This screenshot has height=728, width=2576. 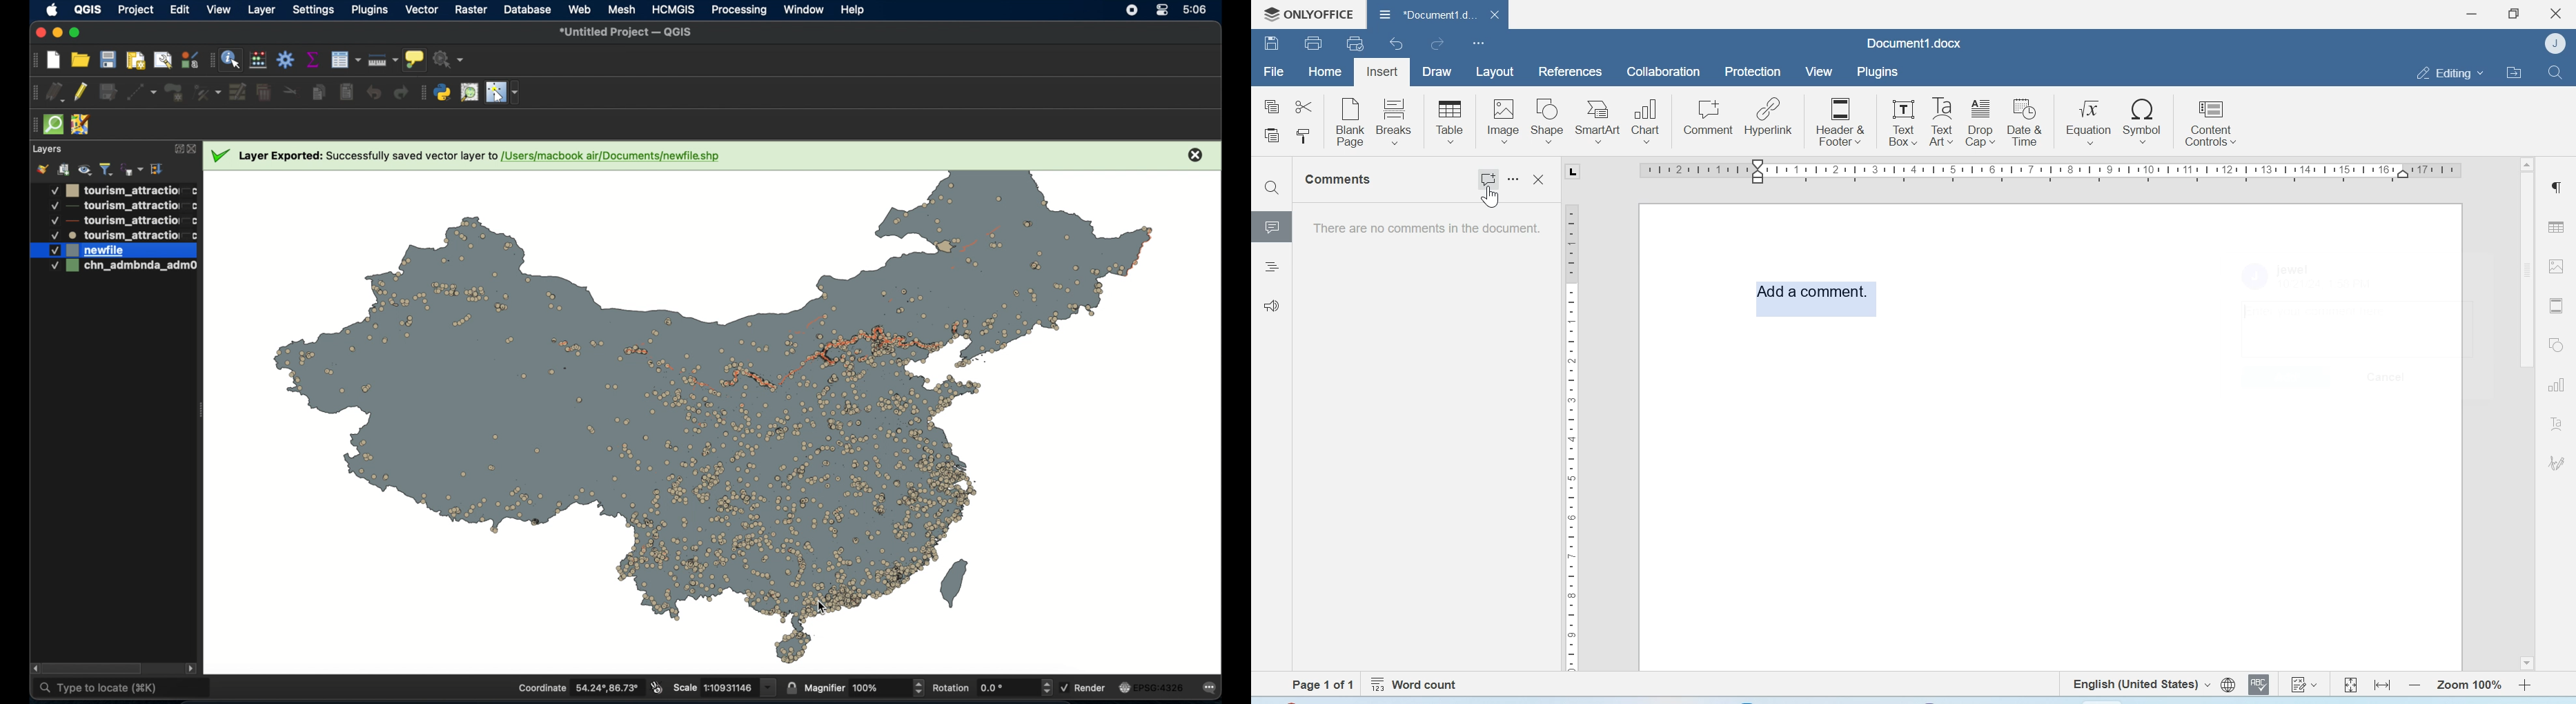 What do you see at coordinates (1315, 43) in the screenshot?
I see `Print file` at bounding box center [1315, 43].